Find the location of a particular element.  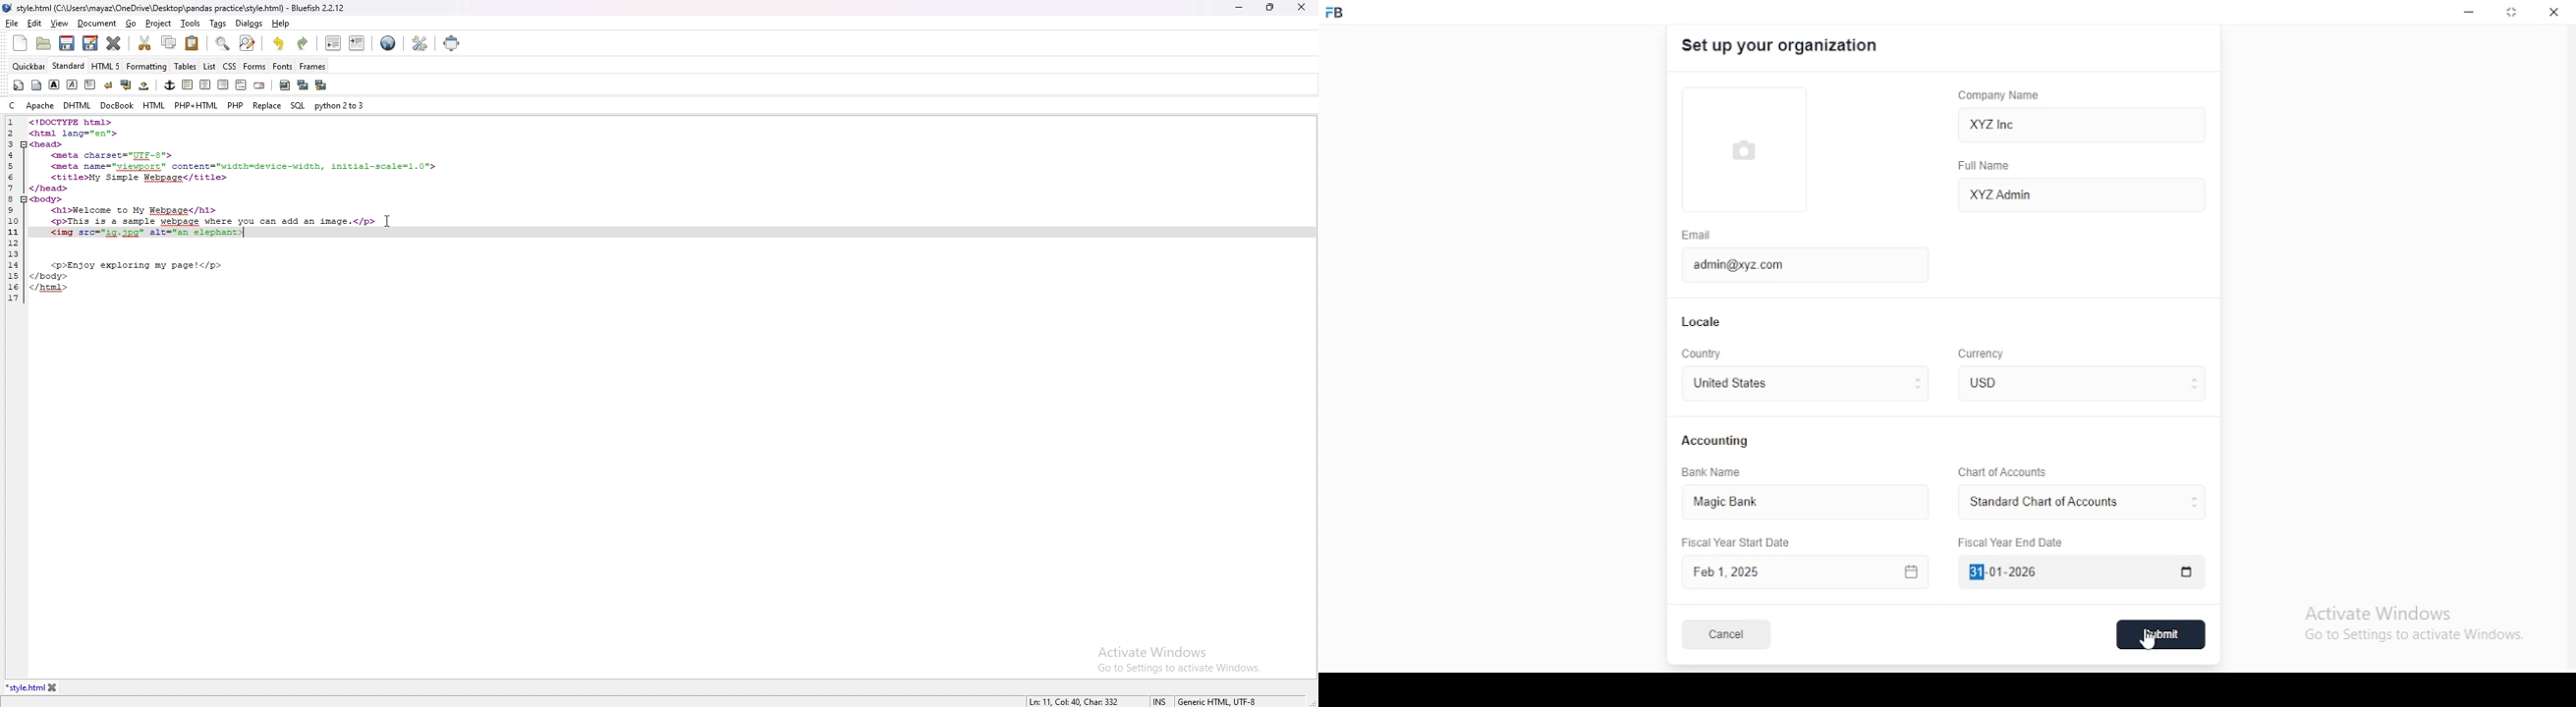

resize is located at coordinates (1270, 8).